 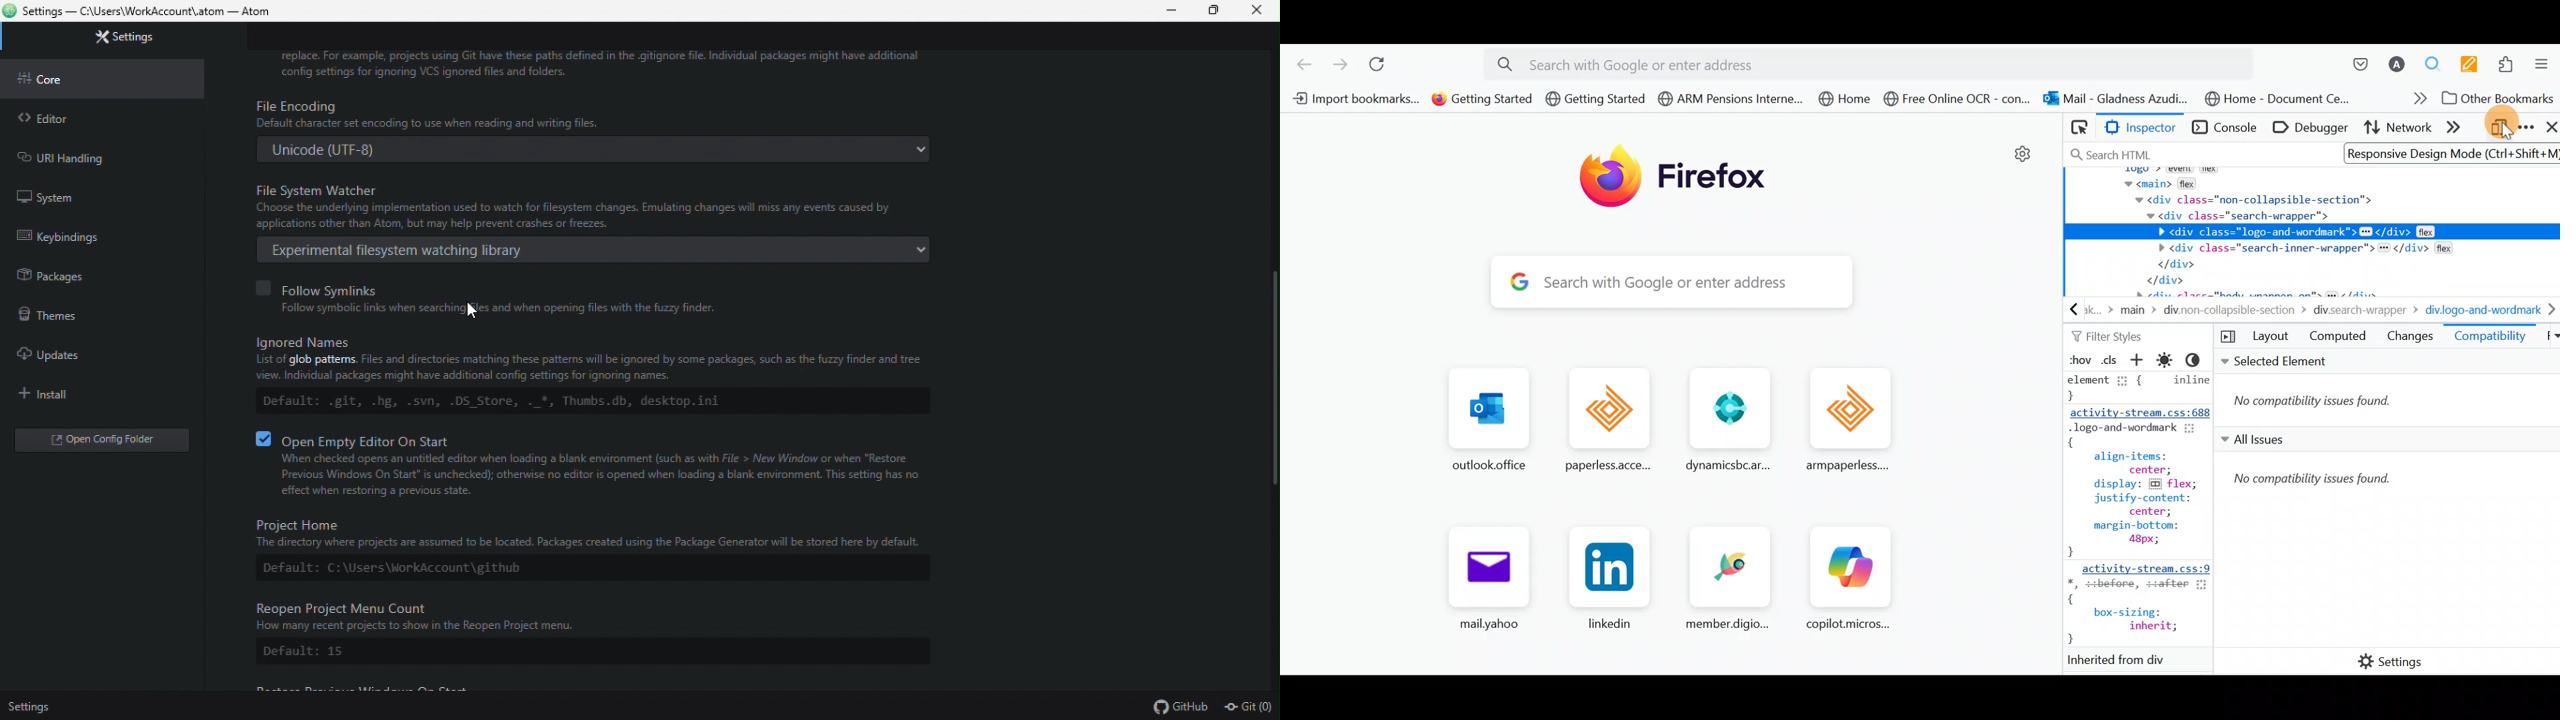 I want to click on HTML code, so click(x=2313, y=232).